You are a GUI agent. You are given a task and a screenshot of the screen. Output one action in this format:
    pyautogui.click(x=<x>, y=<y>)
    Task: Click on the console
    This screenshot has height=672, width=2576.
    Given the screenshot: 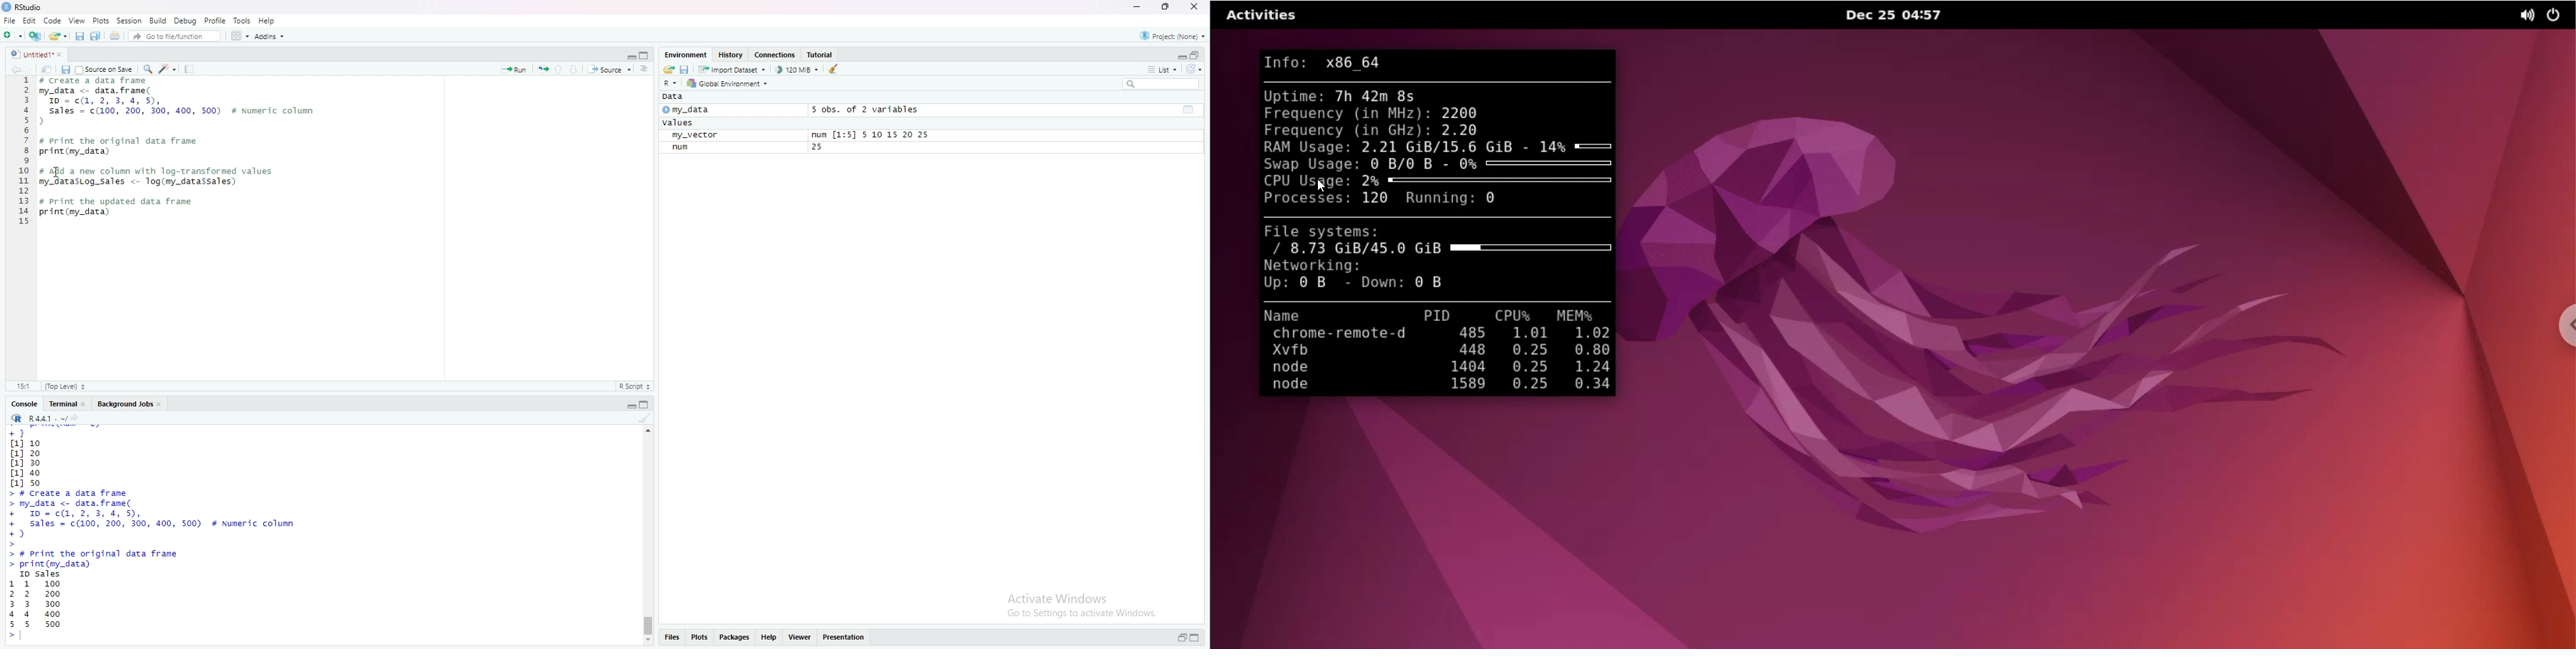 What is the action you would take?
    pyautogui.click(x=21, y=403)
    